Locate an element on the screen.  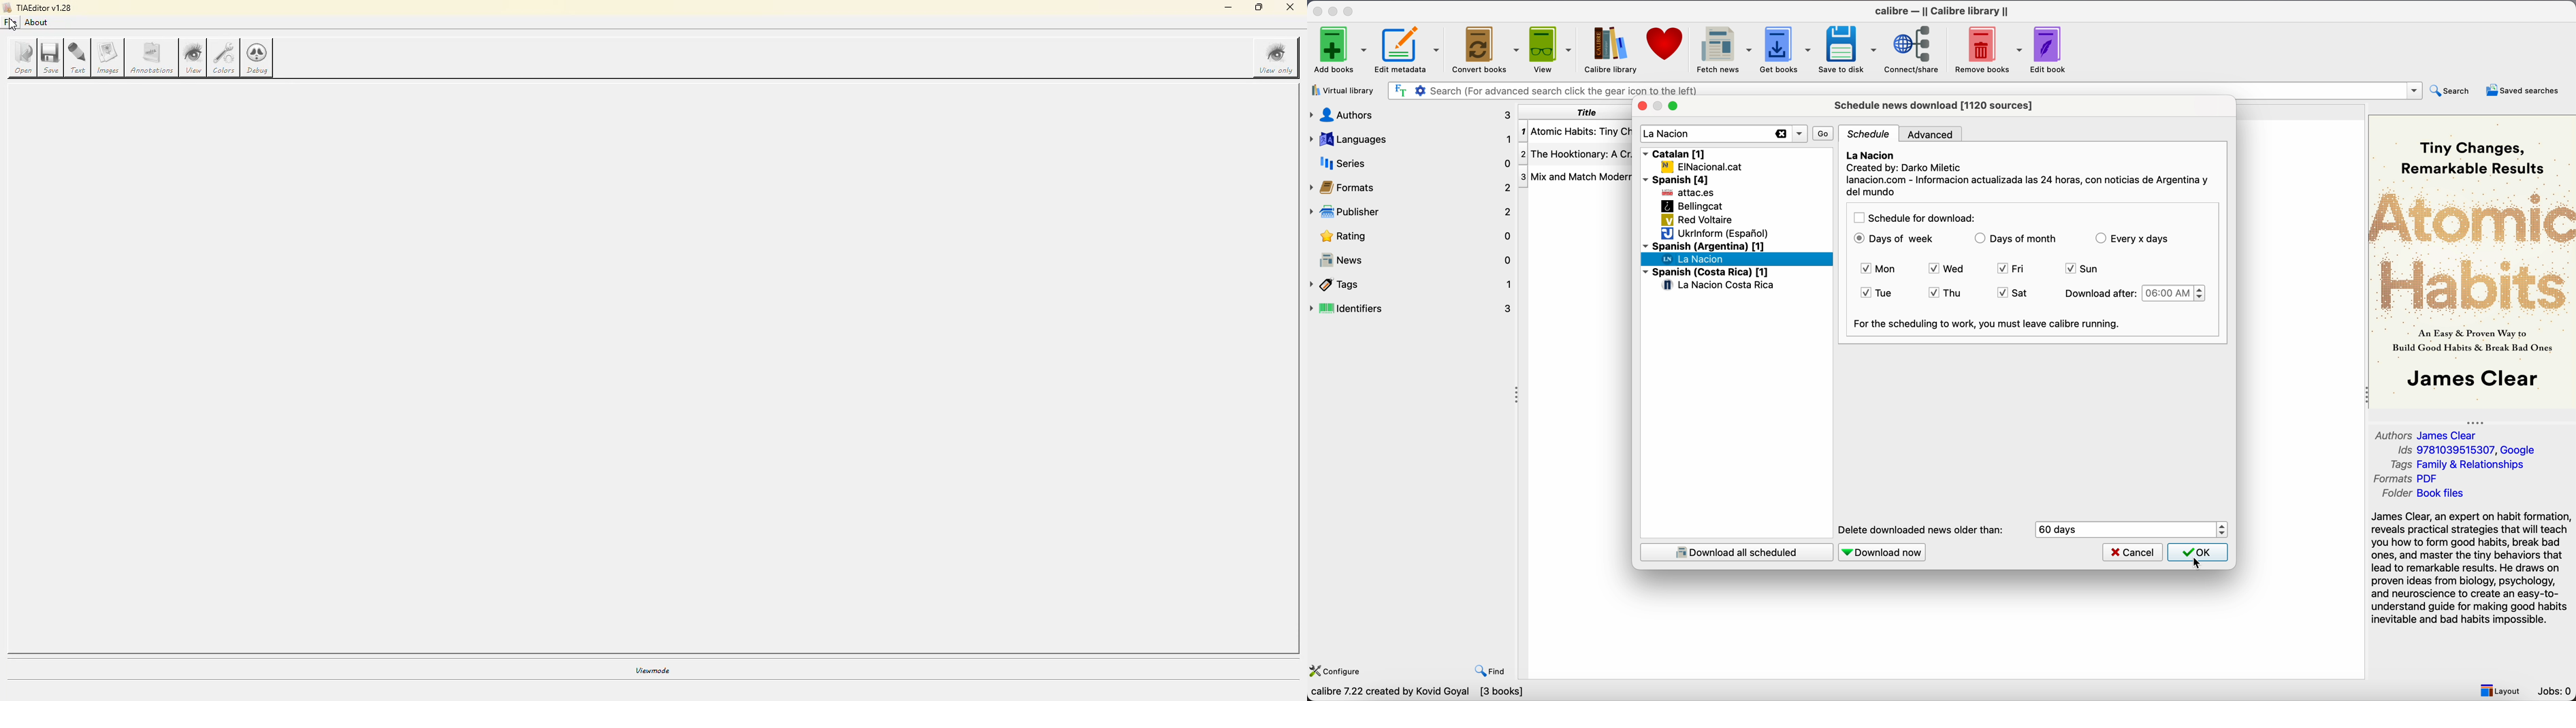
find is located at coordinates (1490, 672).